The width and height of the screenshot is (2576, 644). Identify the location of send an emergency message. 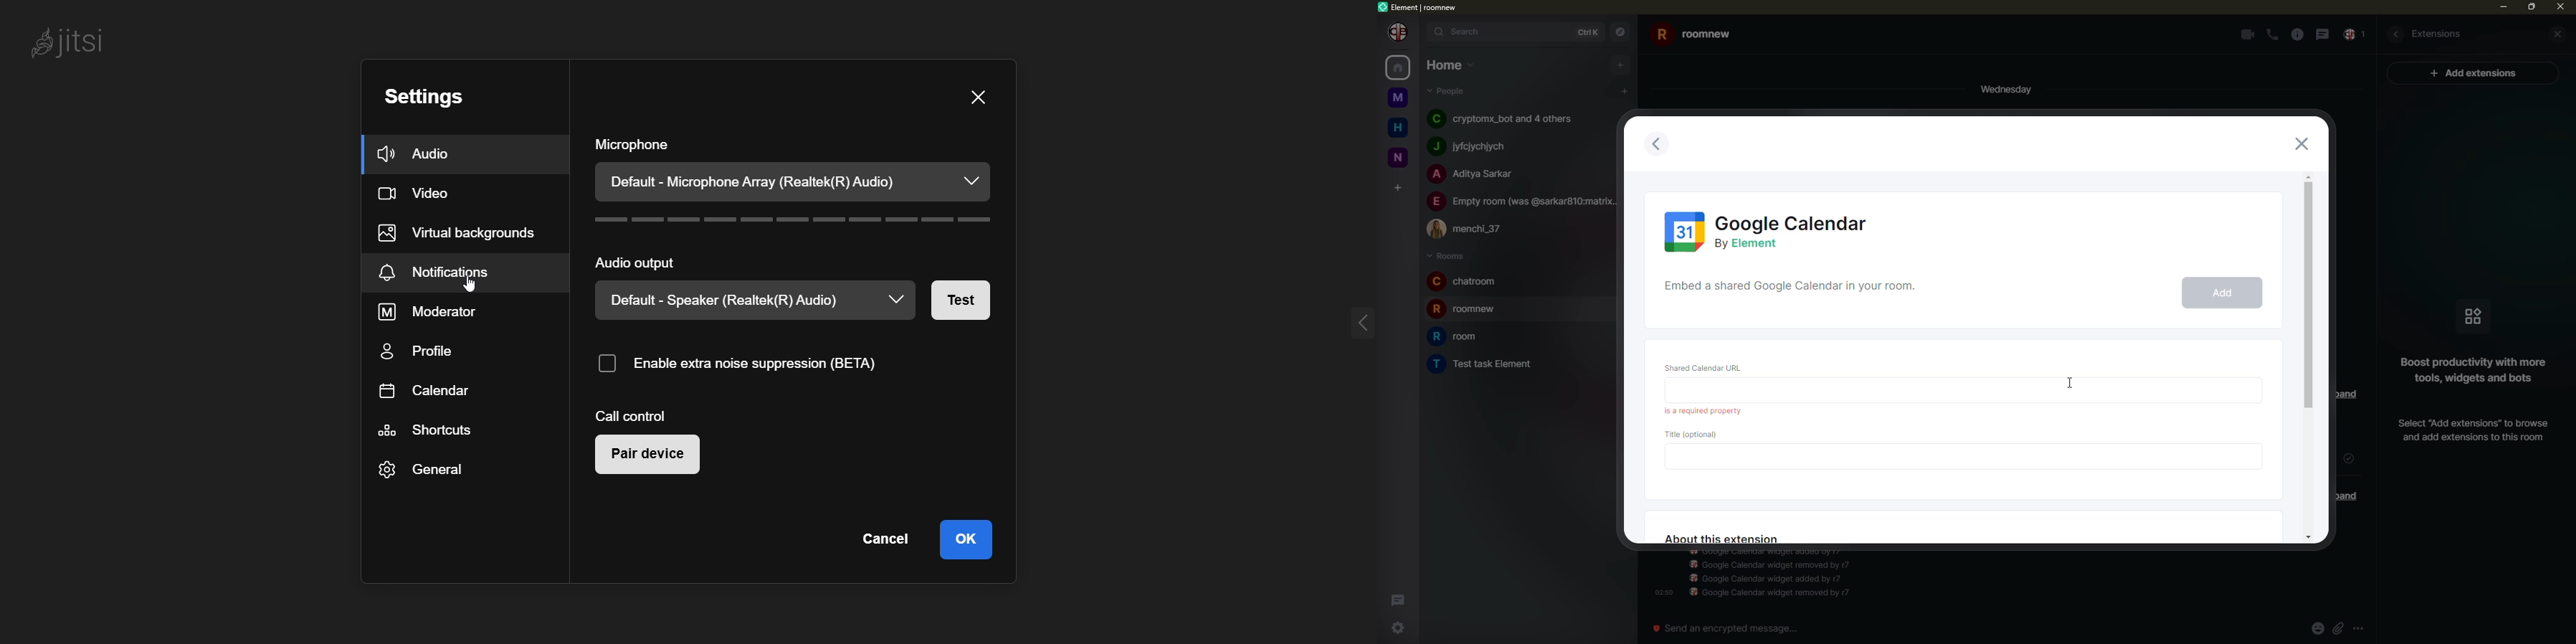
(1732, 629).